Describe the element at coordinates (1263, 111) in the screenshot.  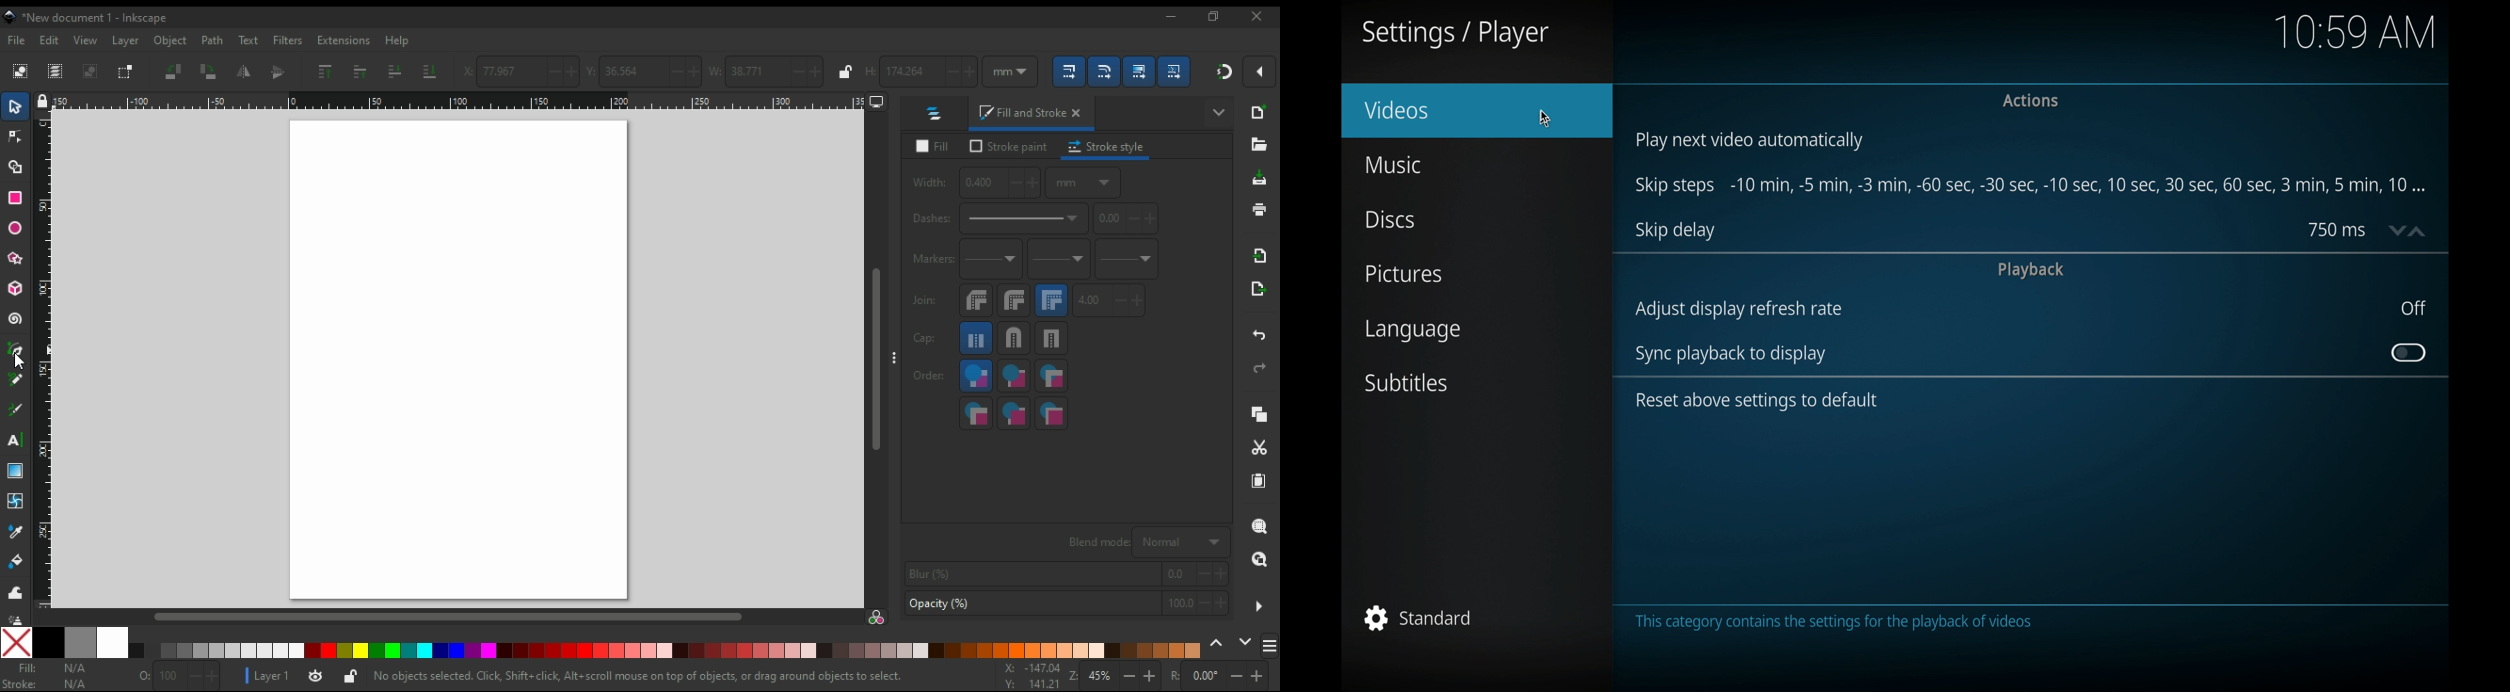
I see `new` at that location.